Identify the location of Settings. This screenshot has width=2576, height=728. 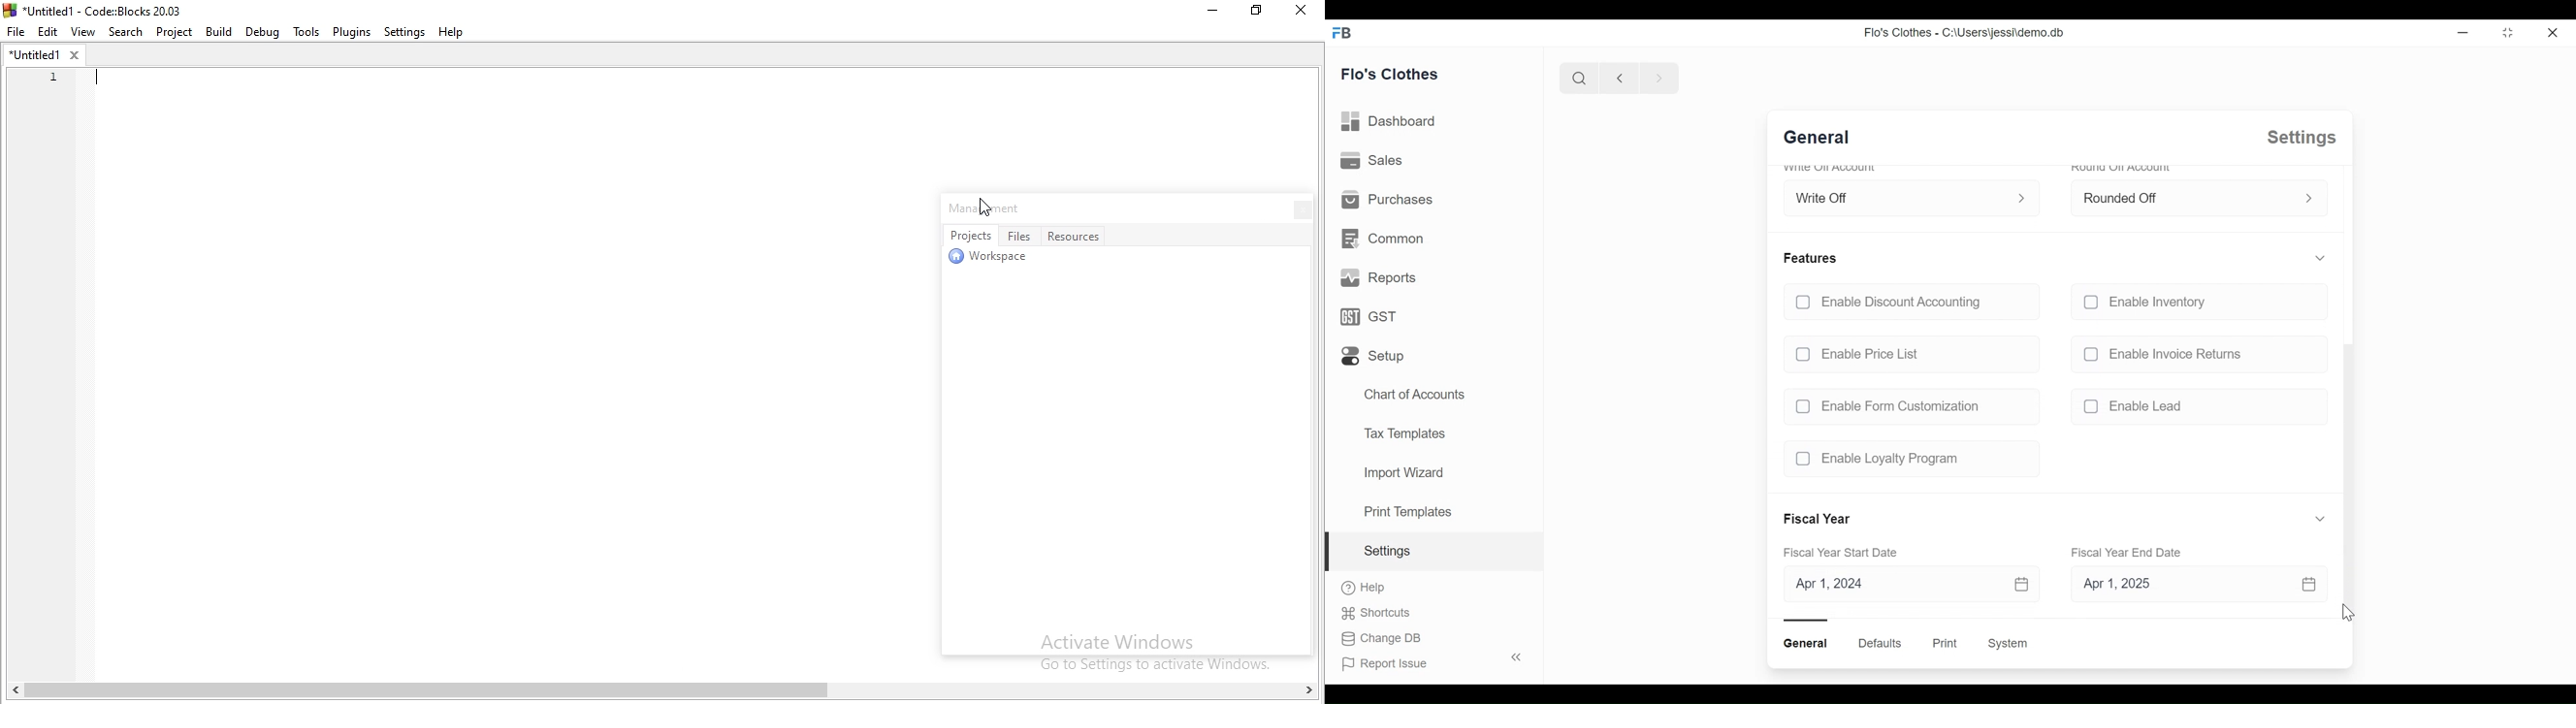
(1434, 551).